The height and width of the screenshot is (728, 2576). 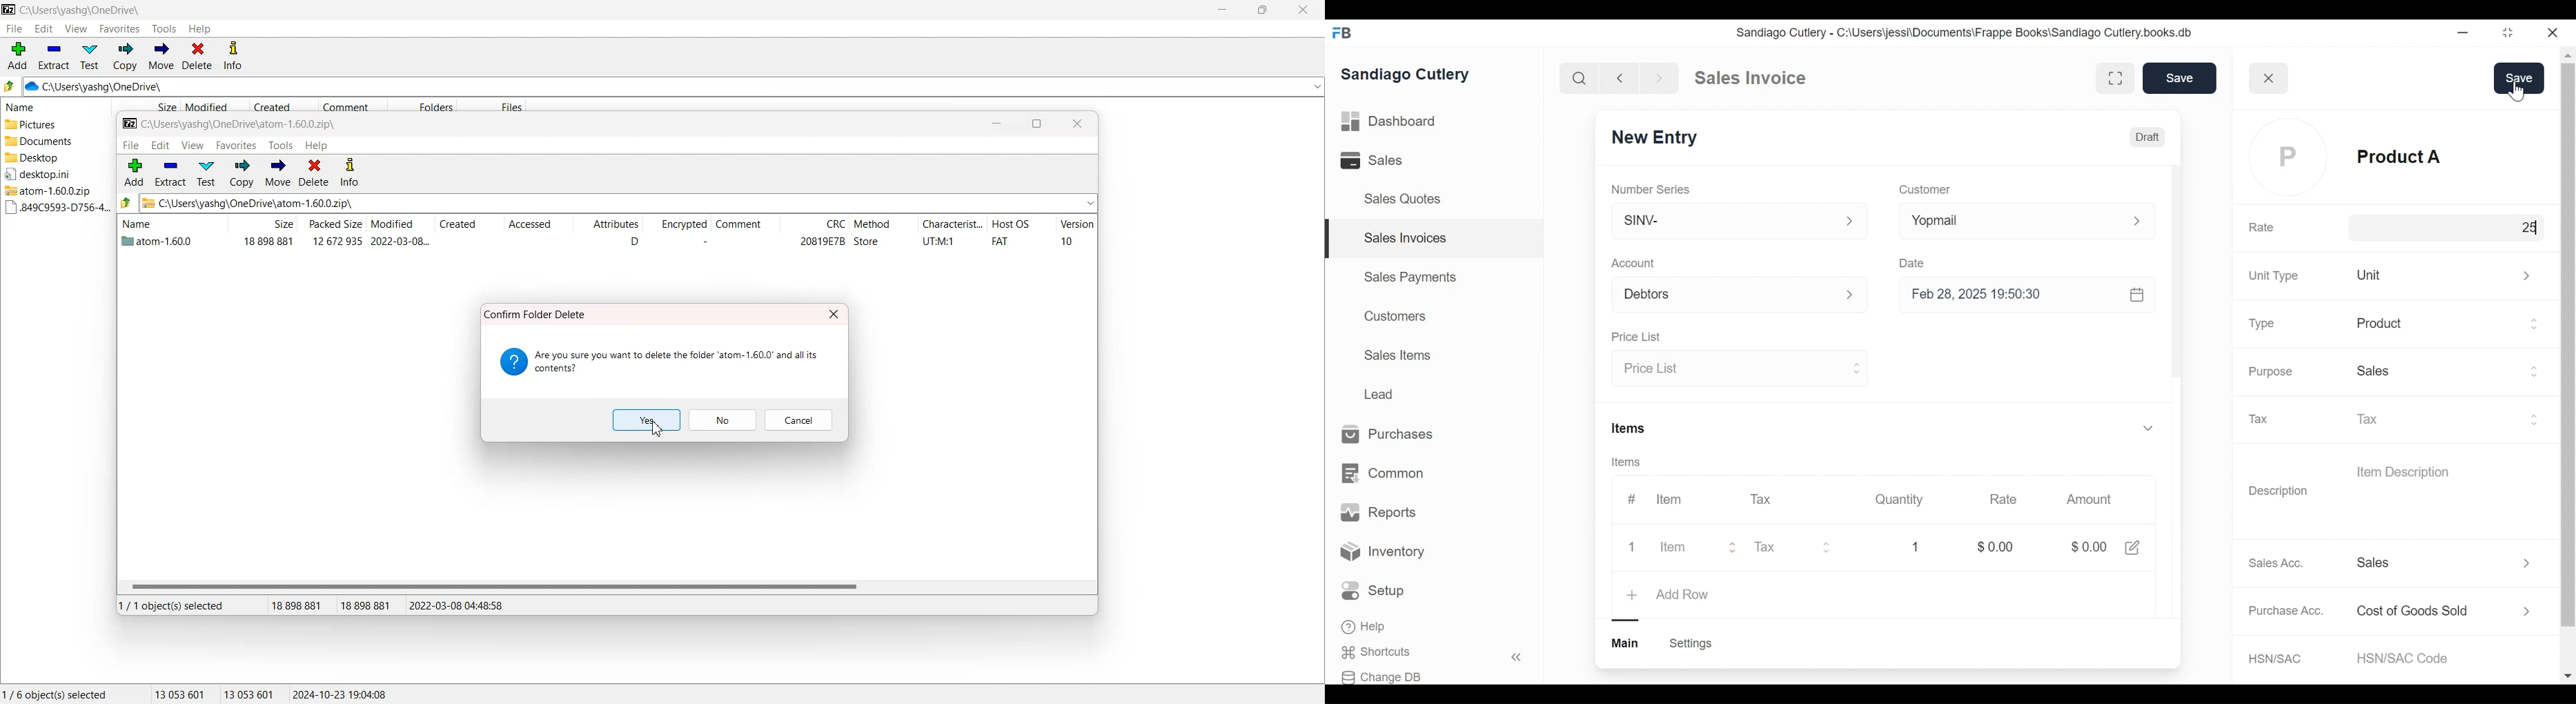 What do you see at coordinates (199, 29) in the screenshot?
I see `Help` at bounding box center [199, 29].